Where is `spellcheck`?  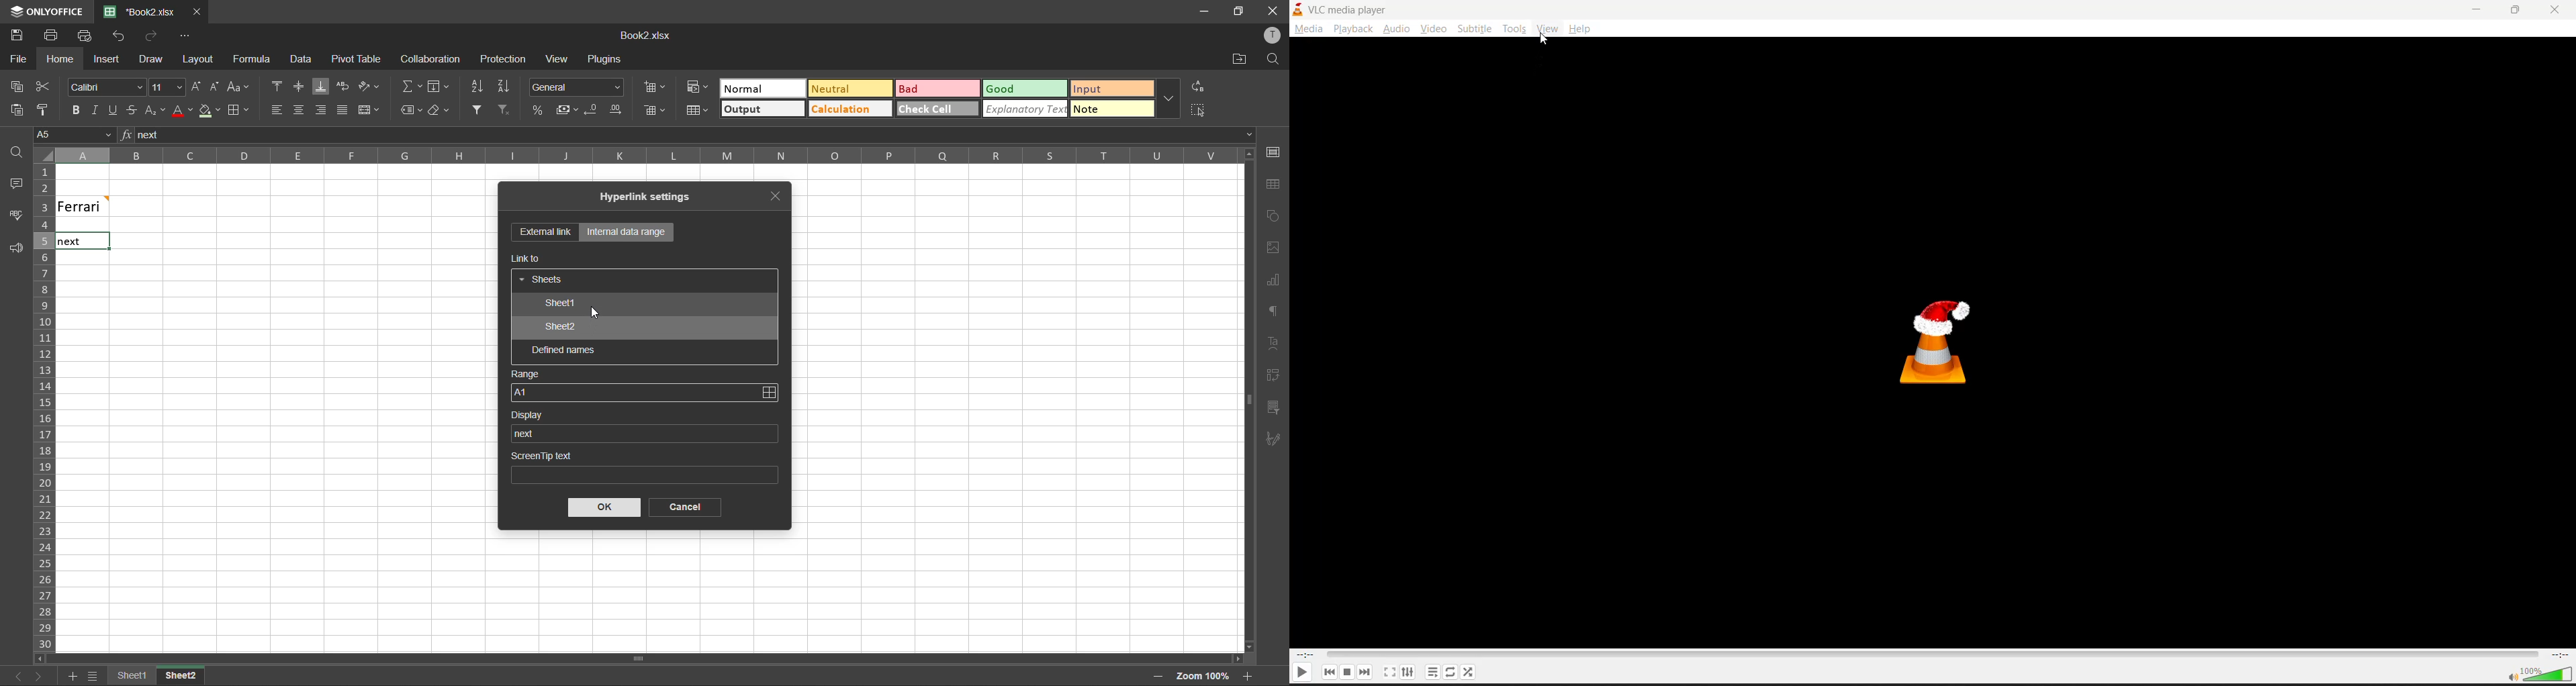 spellcheck is located at coordinates (20, 217).